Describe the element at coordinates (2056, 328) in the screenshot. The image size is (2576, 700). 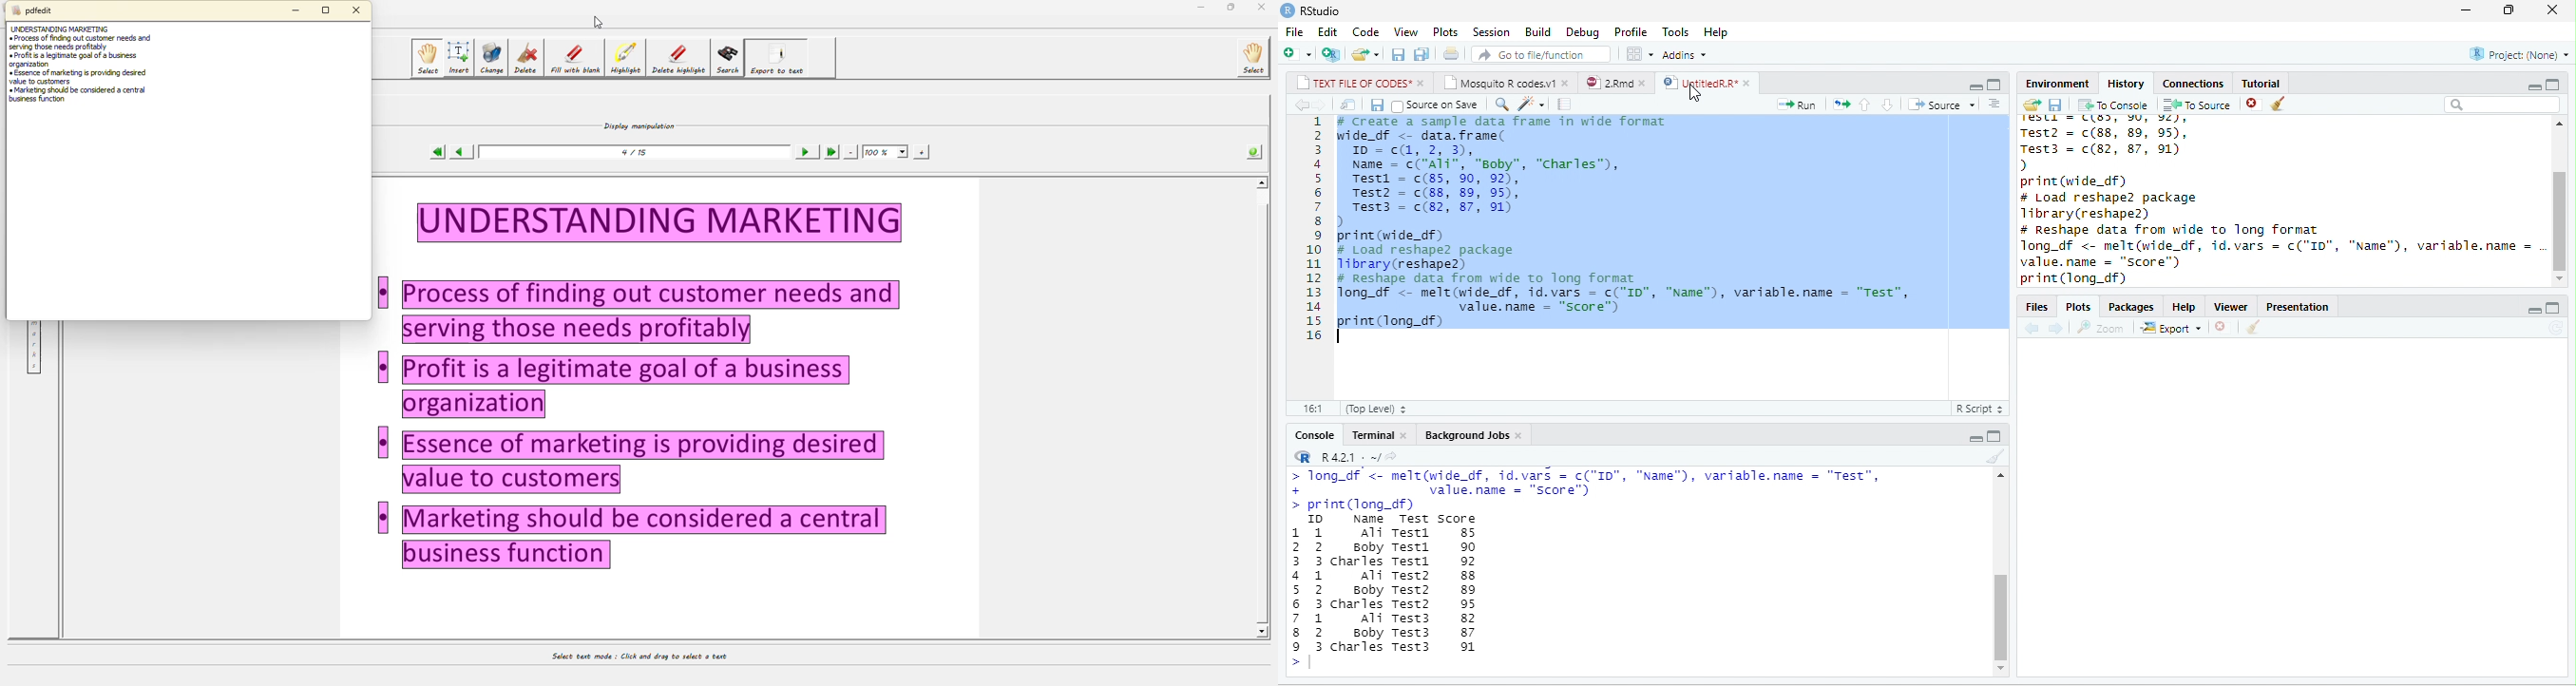
I see `forward` at that location.